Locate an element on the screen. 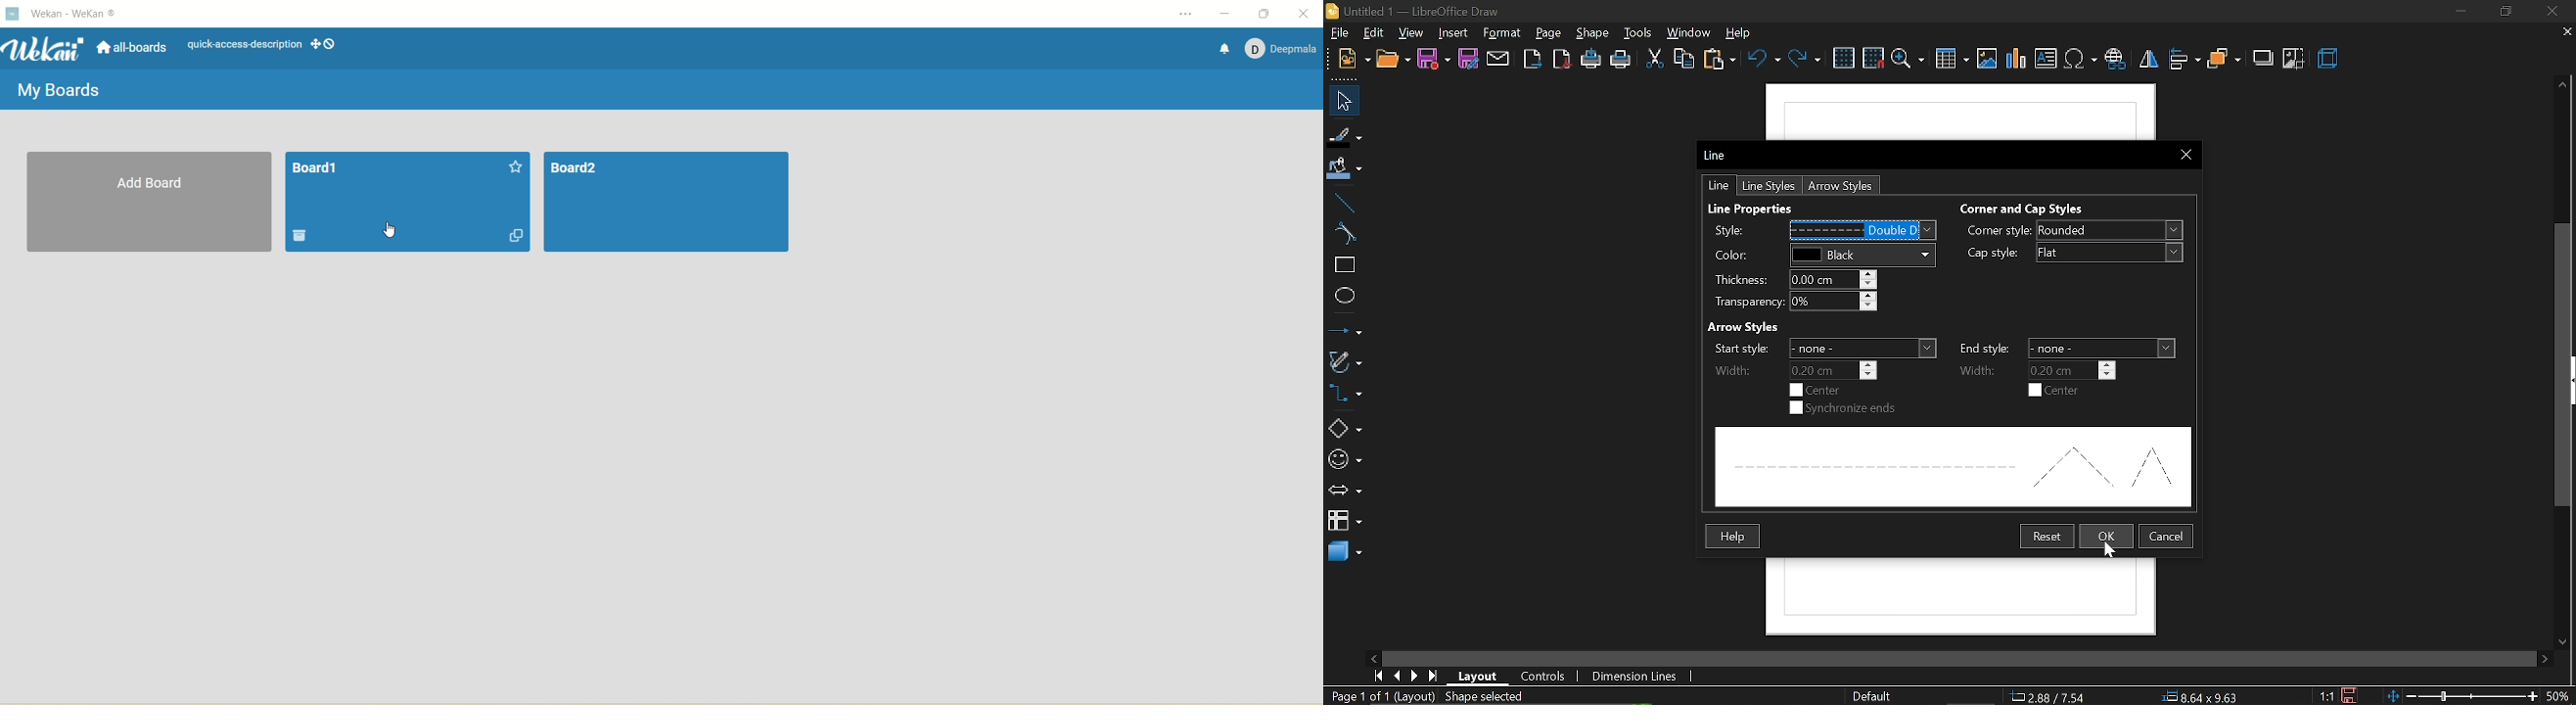  insert image is located at coordinates (1988, 60).